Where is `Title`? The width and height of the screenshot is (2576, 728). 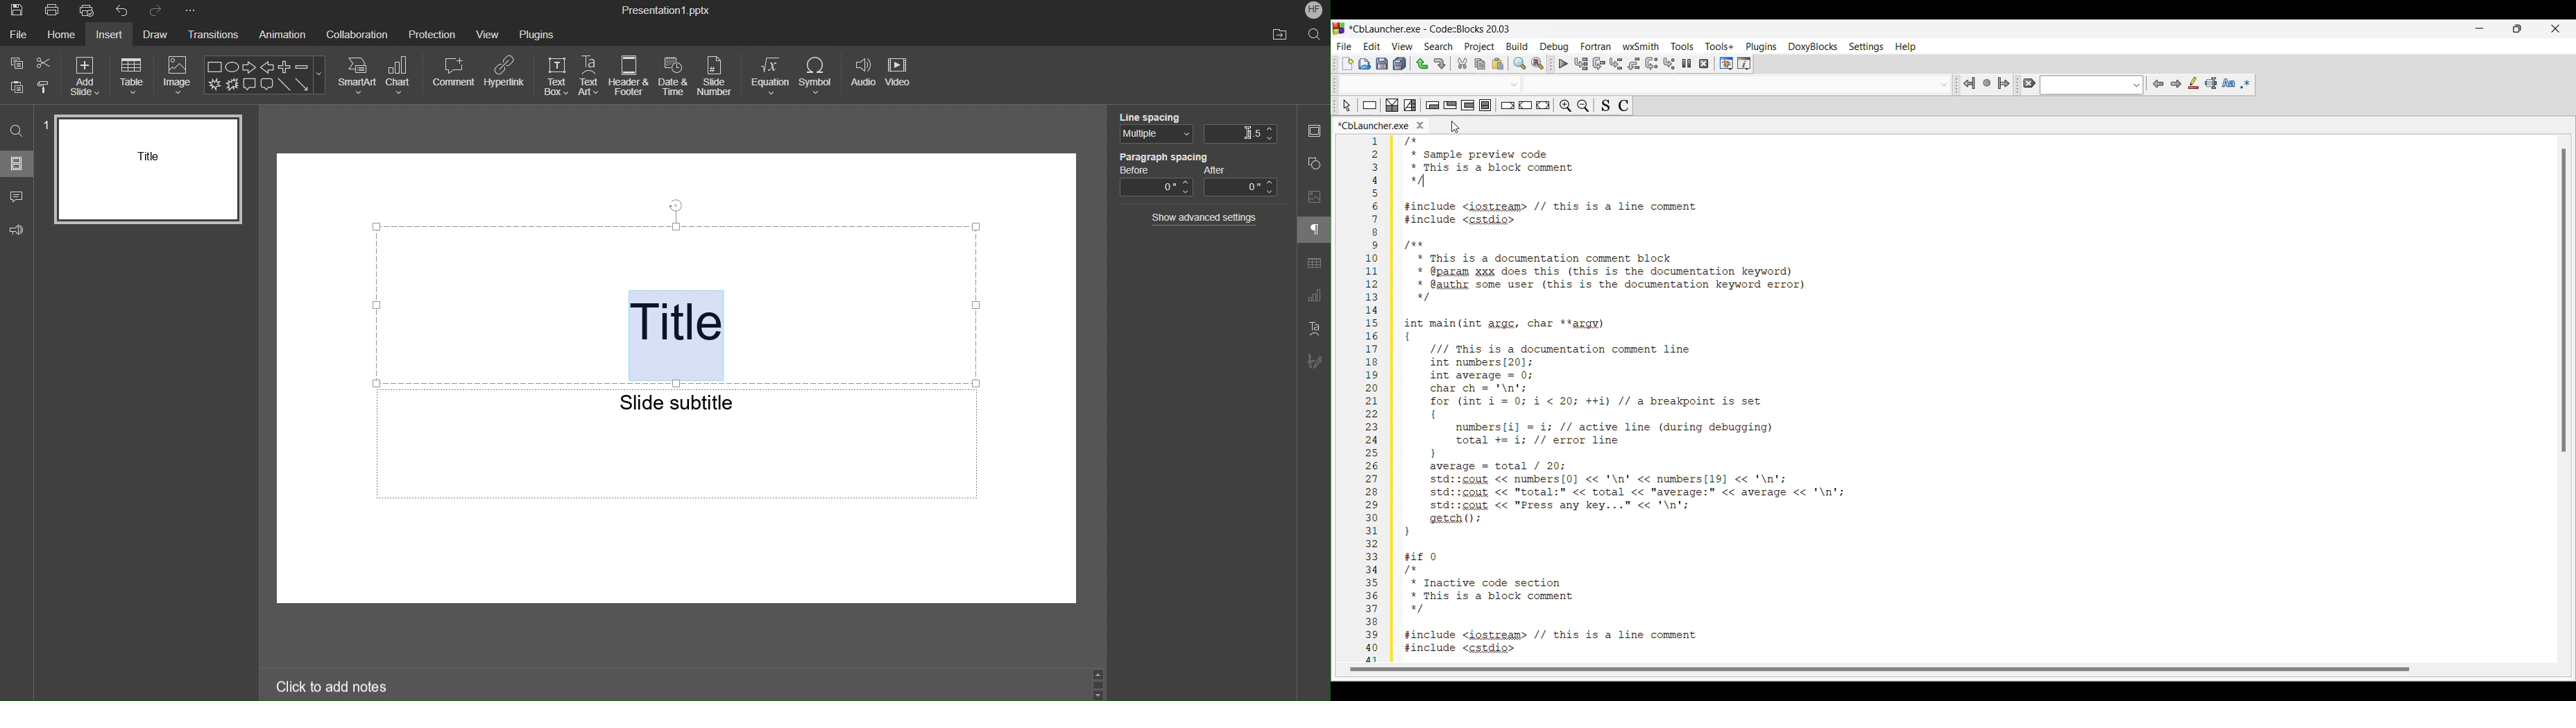 Title is located at coordinates (680, 336).